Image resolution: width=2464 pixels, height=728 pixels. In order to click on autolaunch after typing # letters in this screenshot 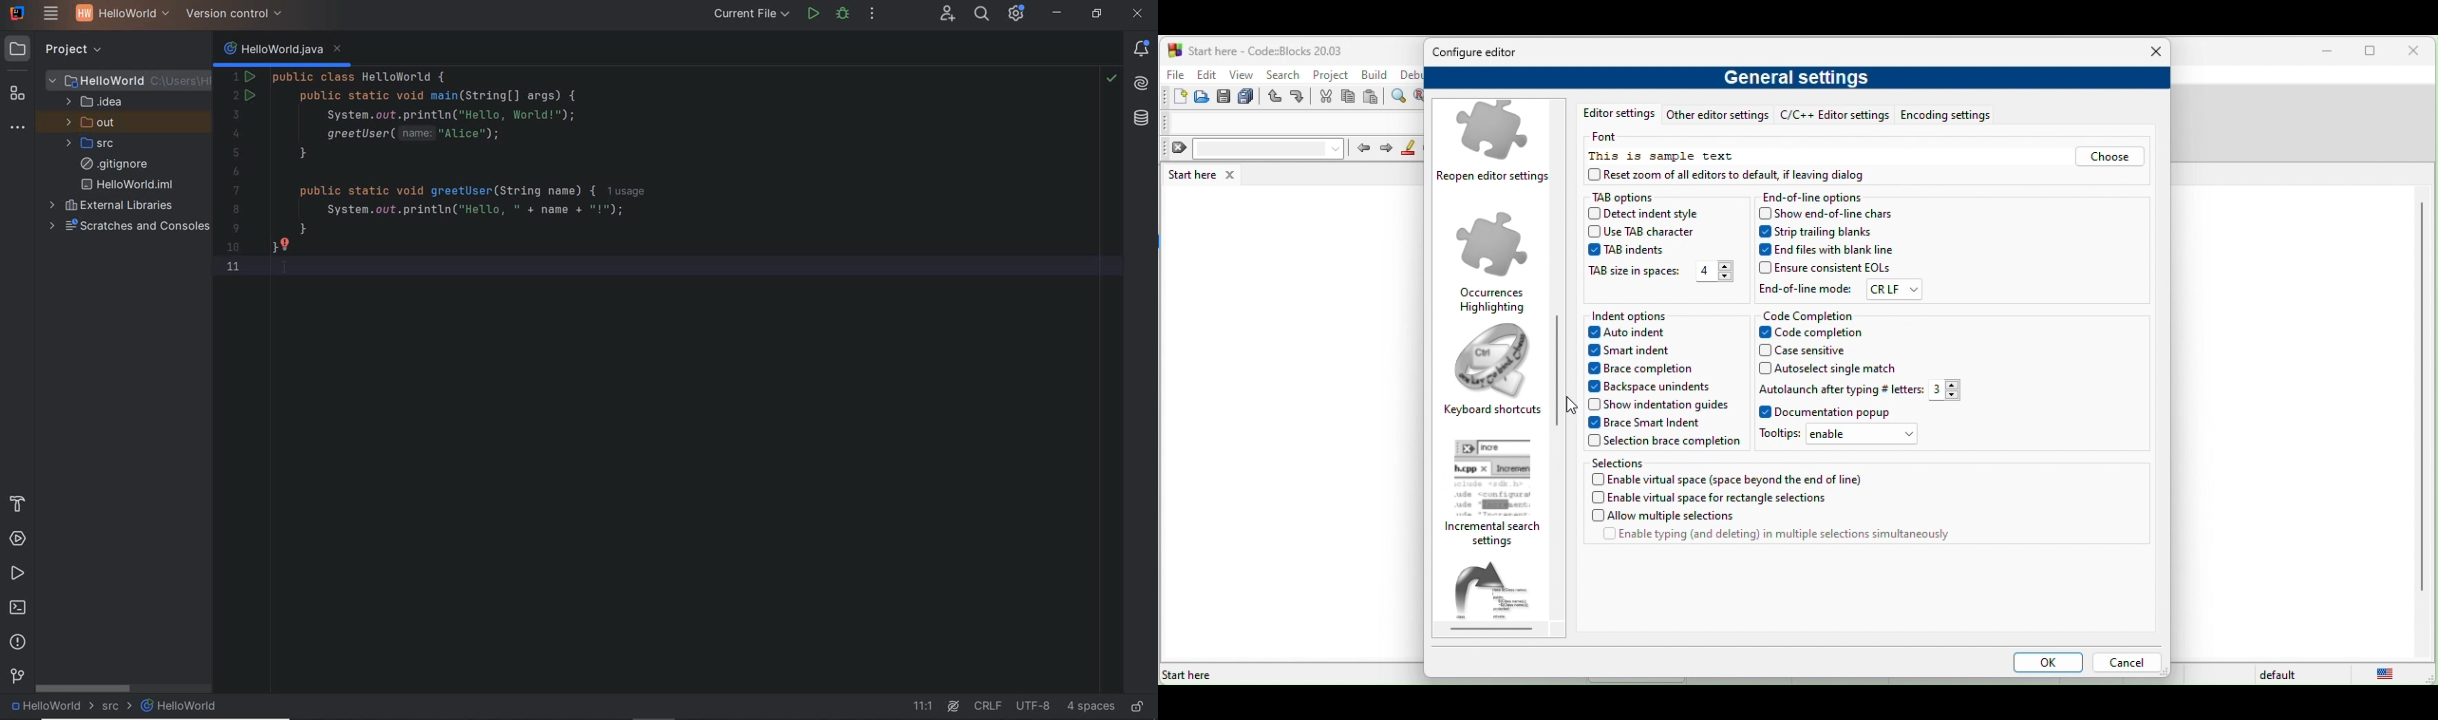, I will do `click(1839, 389)`.